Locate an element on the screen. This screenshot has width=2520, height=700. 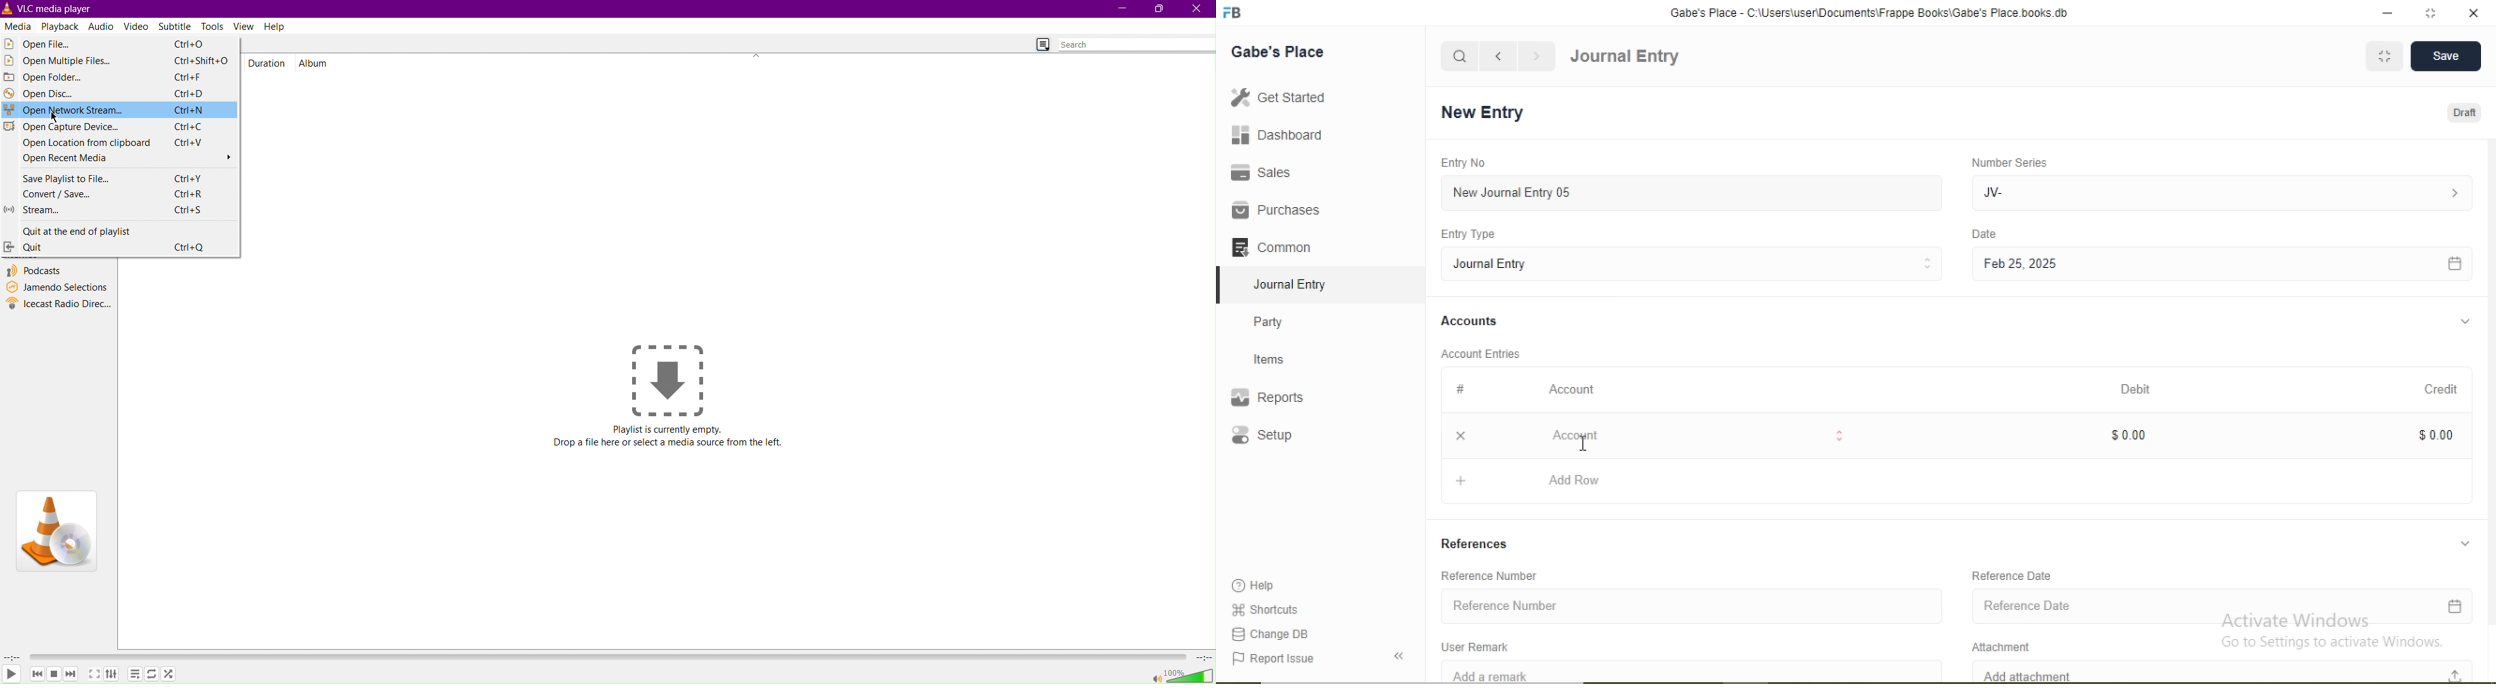
Number Series is located at coordinates (2008, 162).